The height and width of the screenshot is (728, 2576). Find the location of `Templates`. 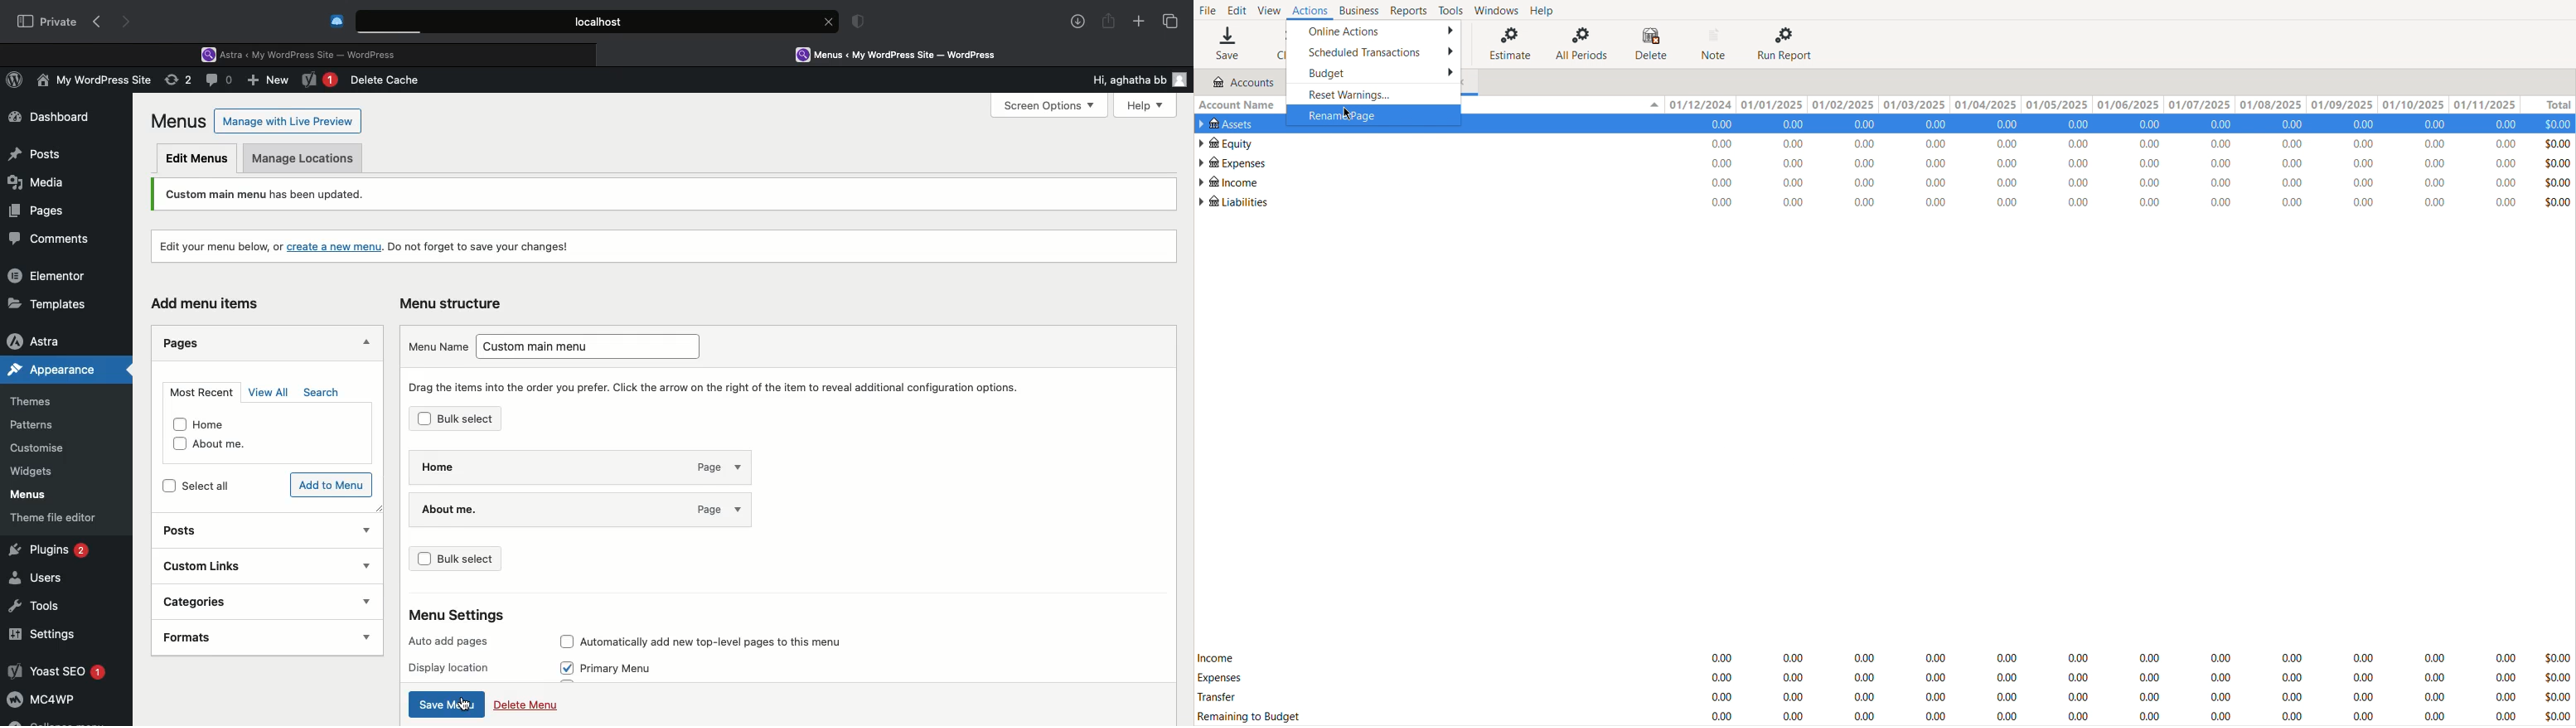

Templates is located at coordinates (48, 303).